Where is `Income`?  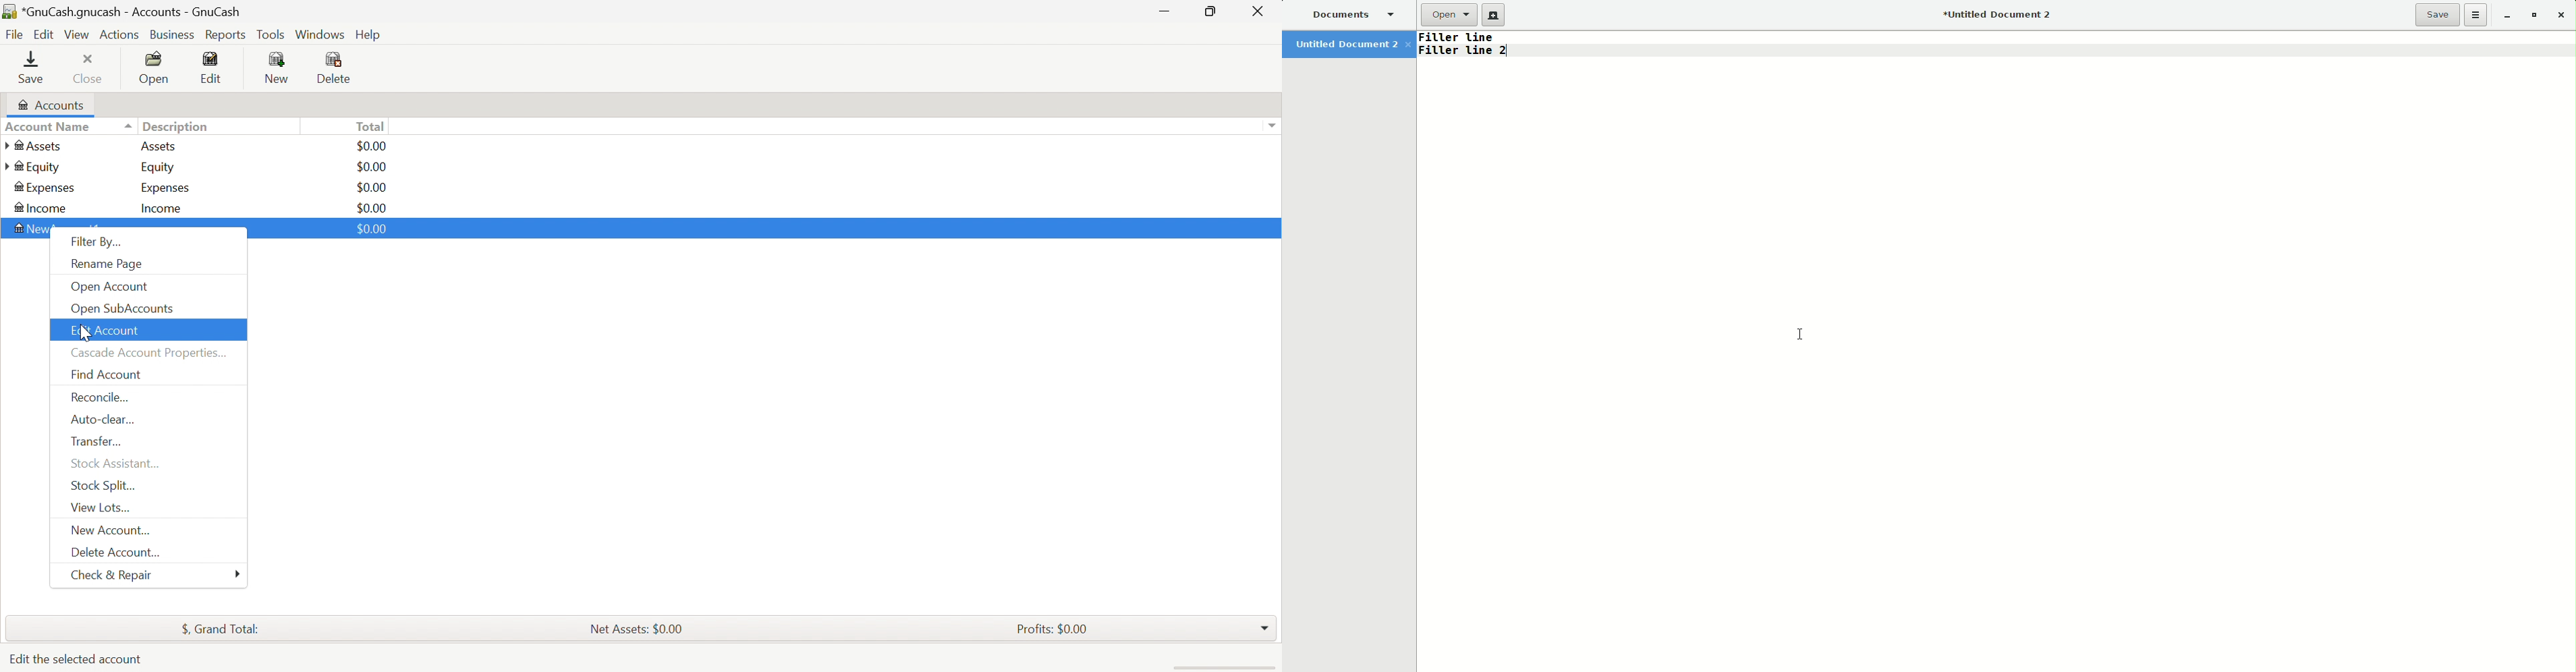
Income is located at coordinates (43, 207).